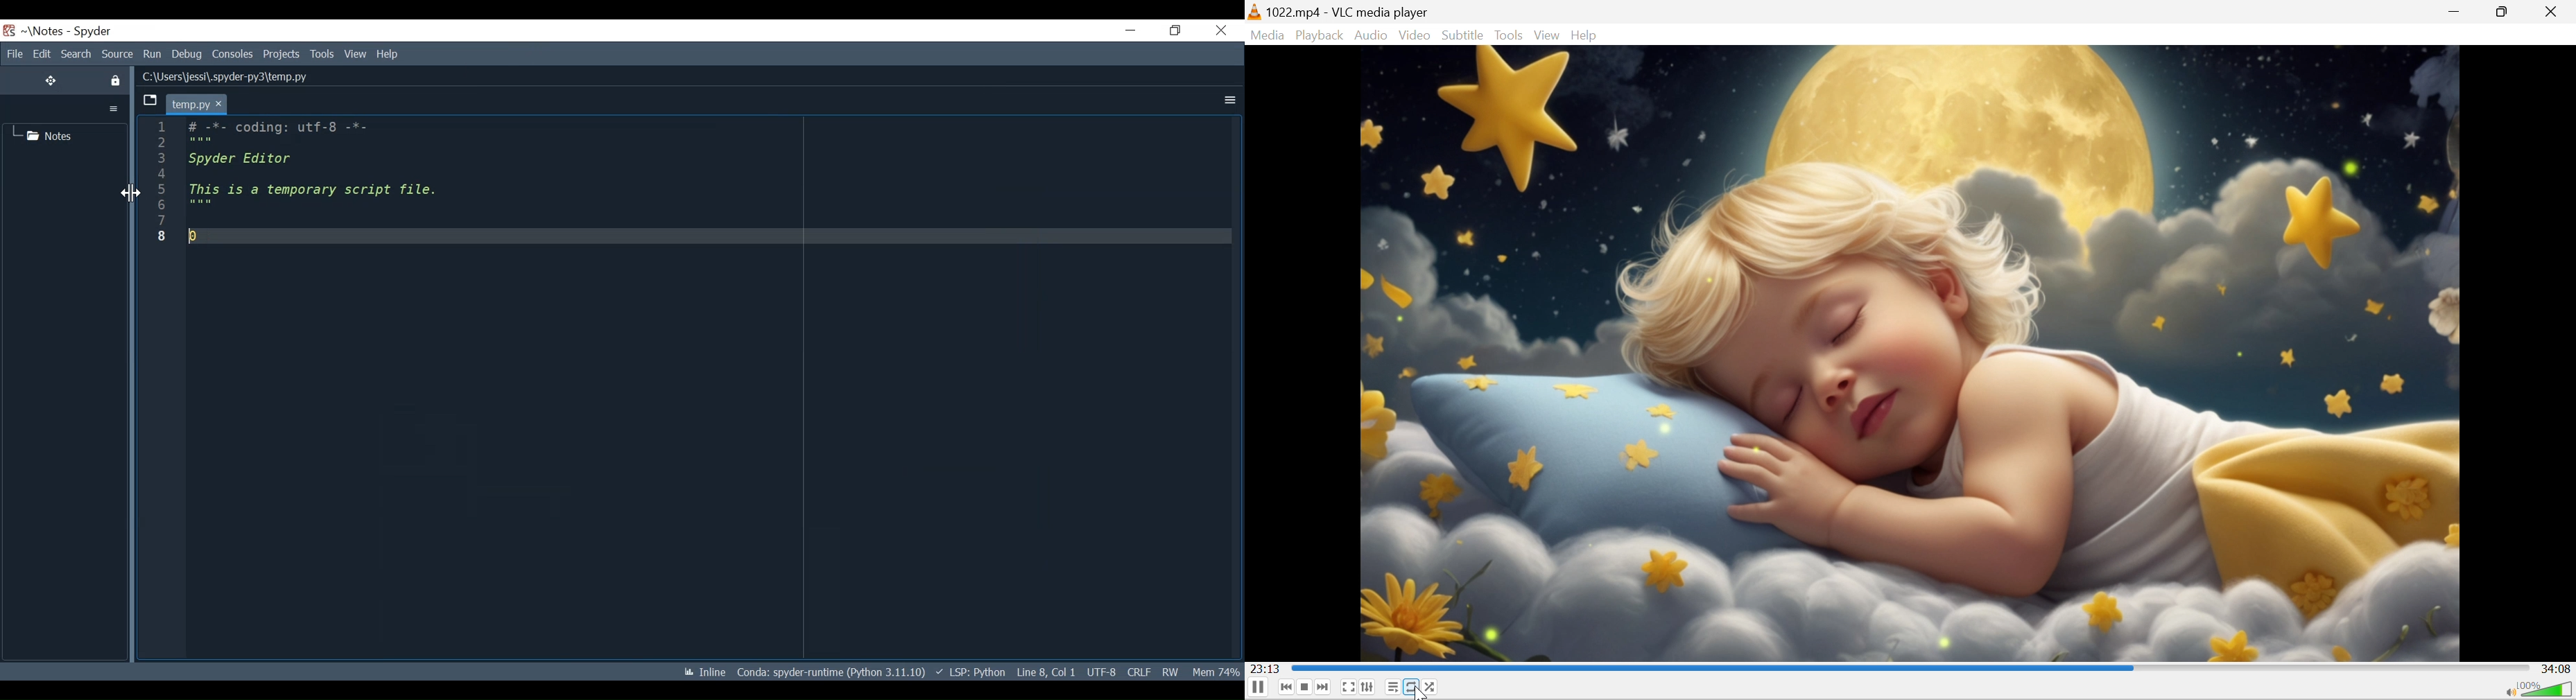 The image size is (2576, 700). Describe the element at coordinates (13, 54) in the screenshot. I see `File` at that location.